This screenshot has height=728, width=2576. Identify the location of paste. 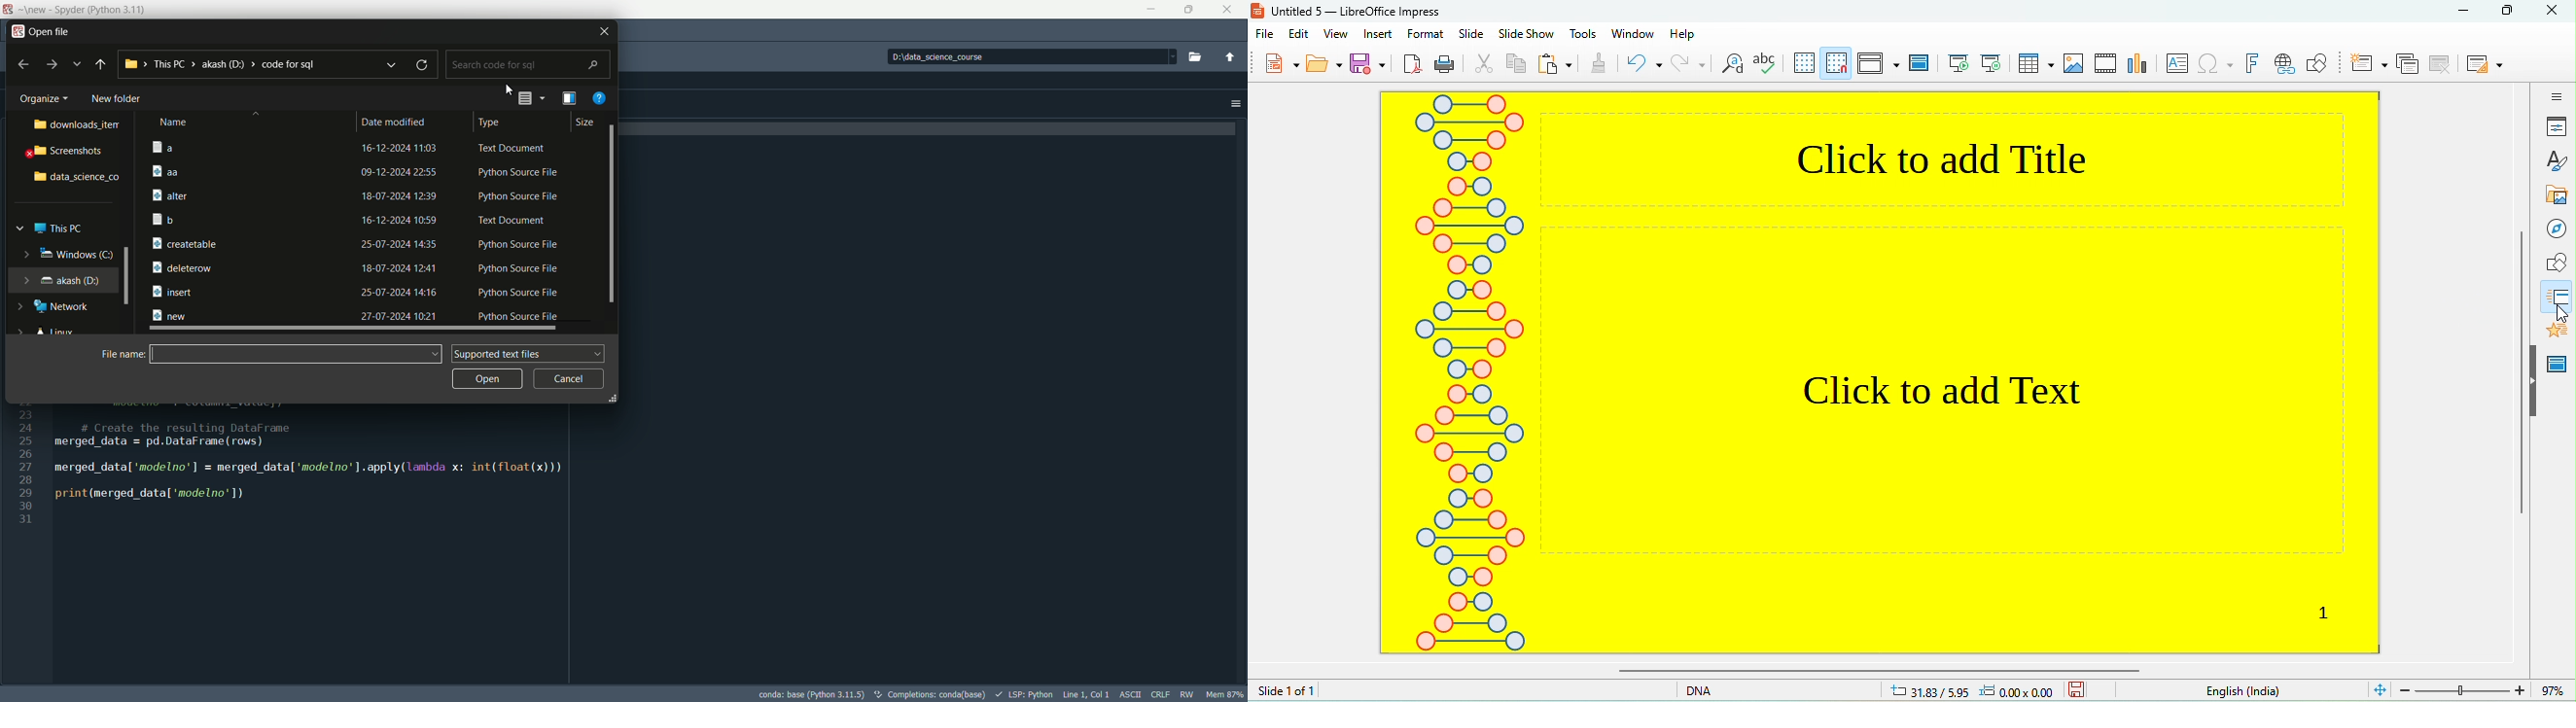
(1560, 66).